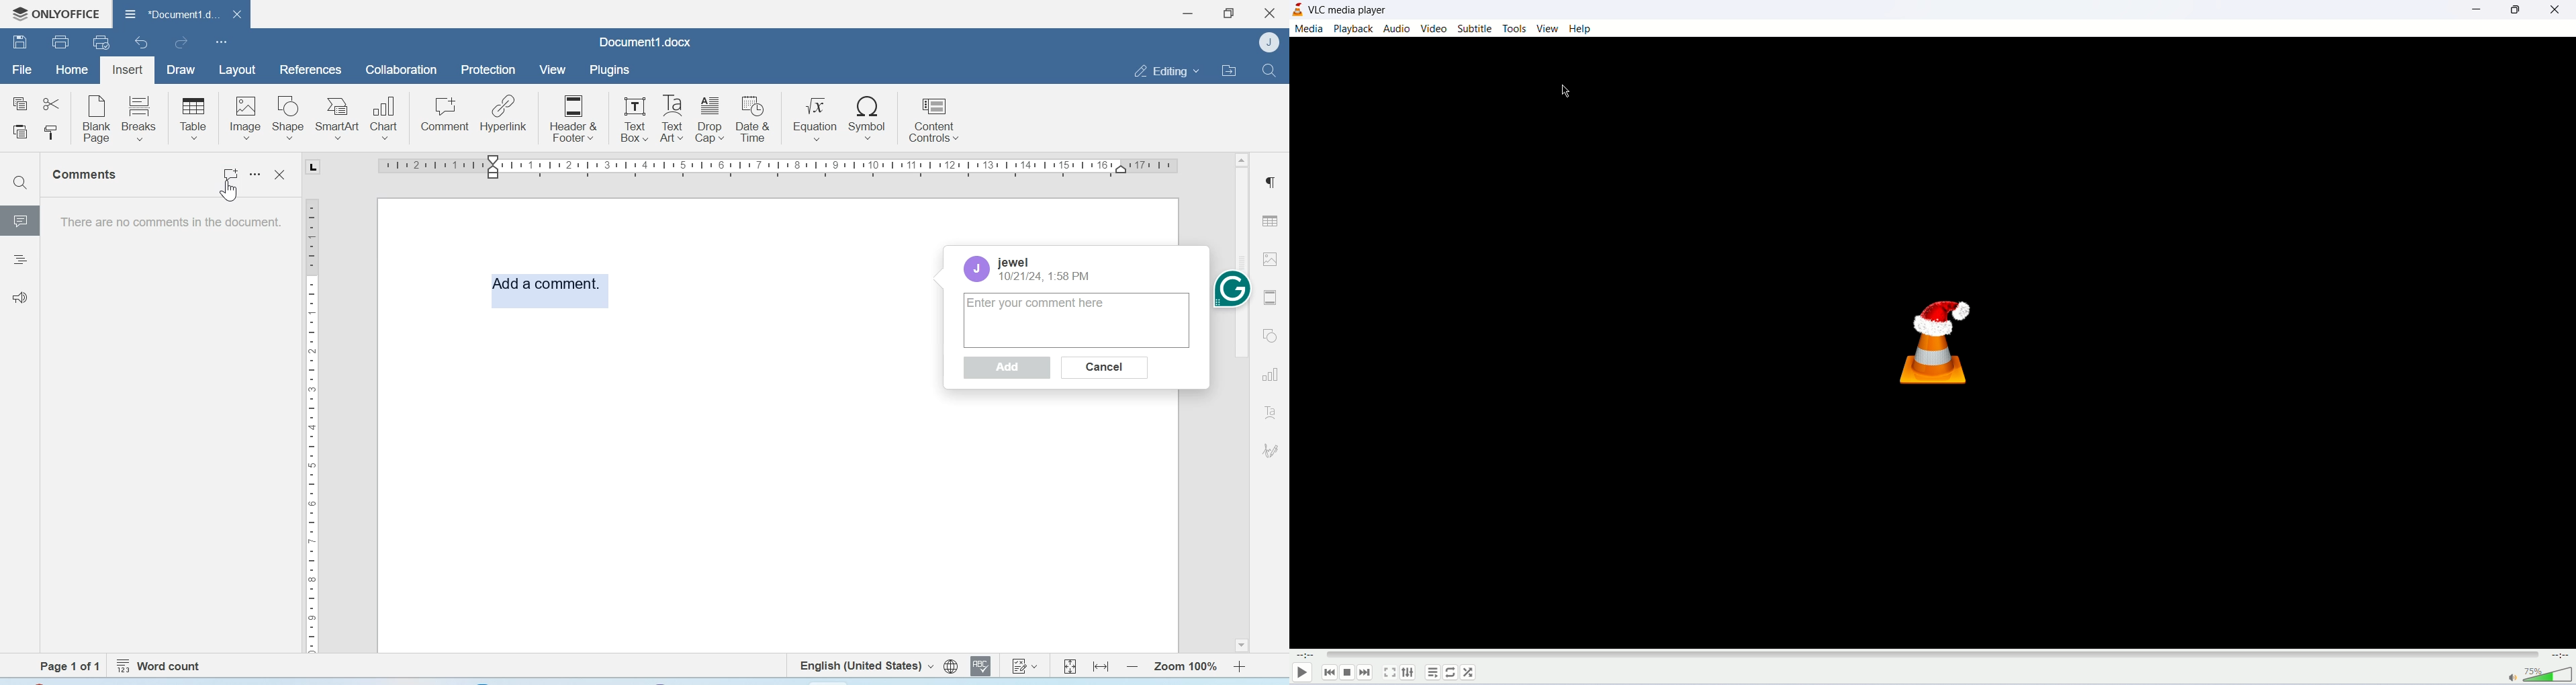 Image resolution: width=2576 pixels, height=700 pixels. What do you see at coordinates (1070, 666) in the screenshot?
I see `Fit to page` at bounding box center [1070, 666].